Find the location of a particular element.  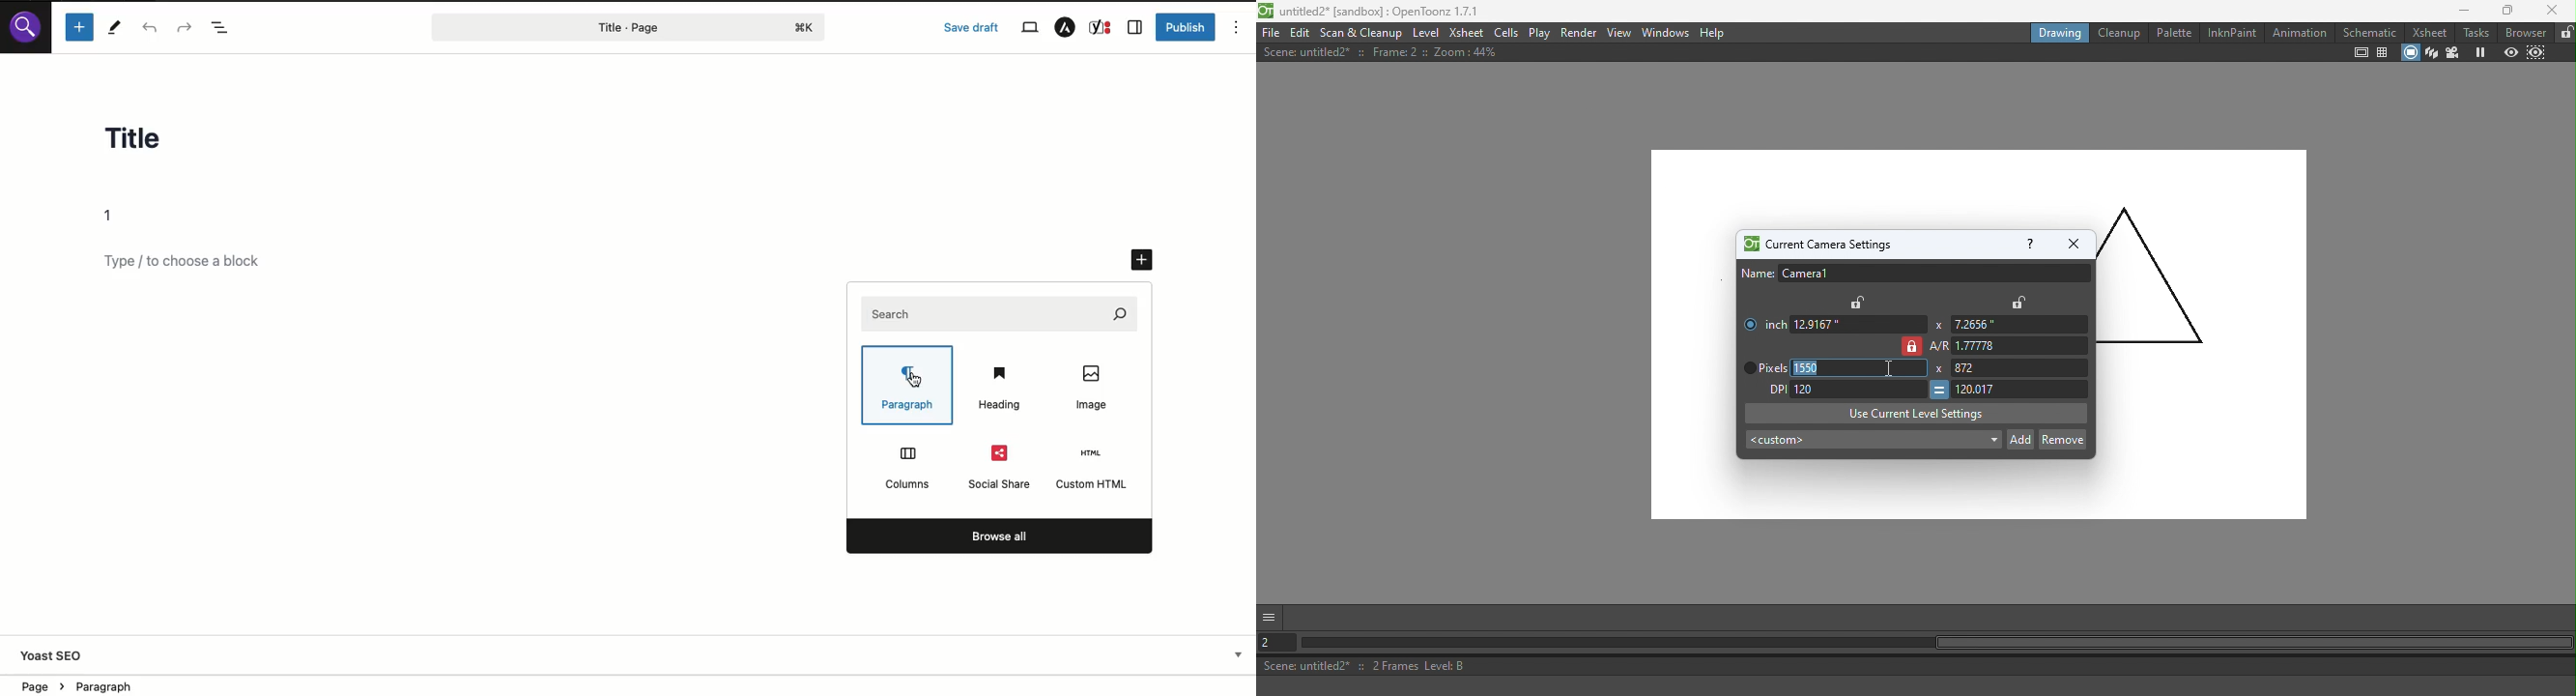

Page is located at coordinates (593, 27).